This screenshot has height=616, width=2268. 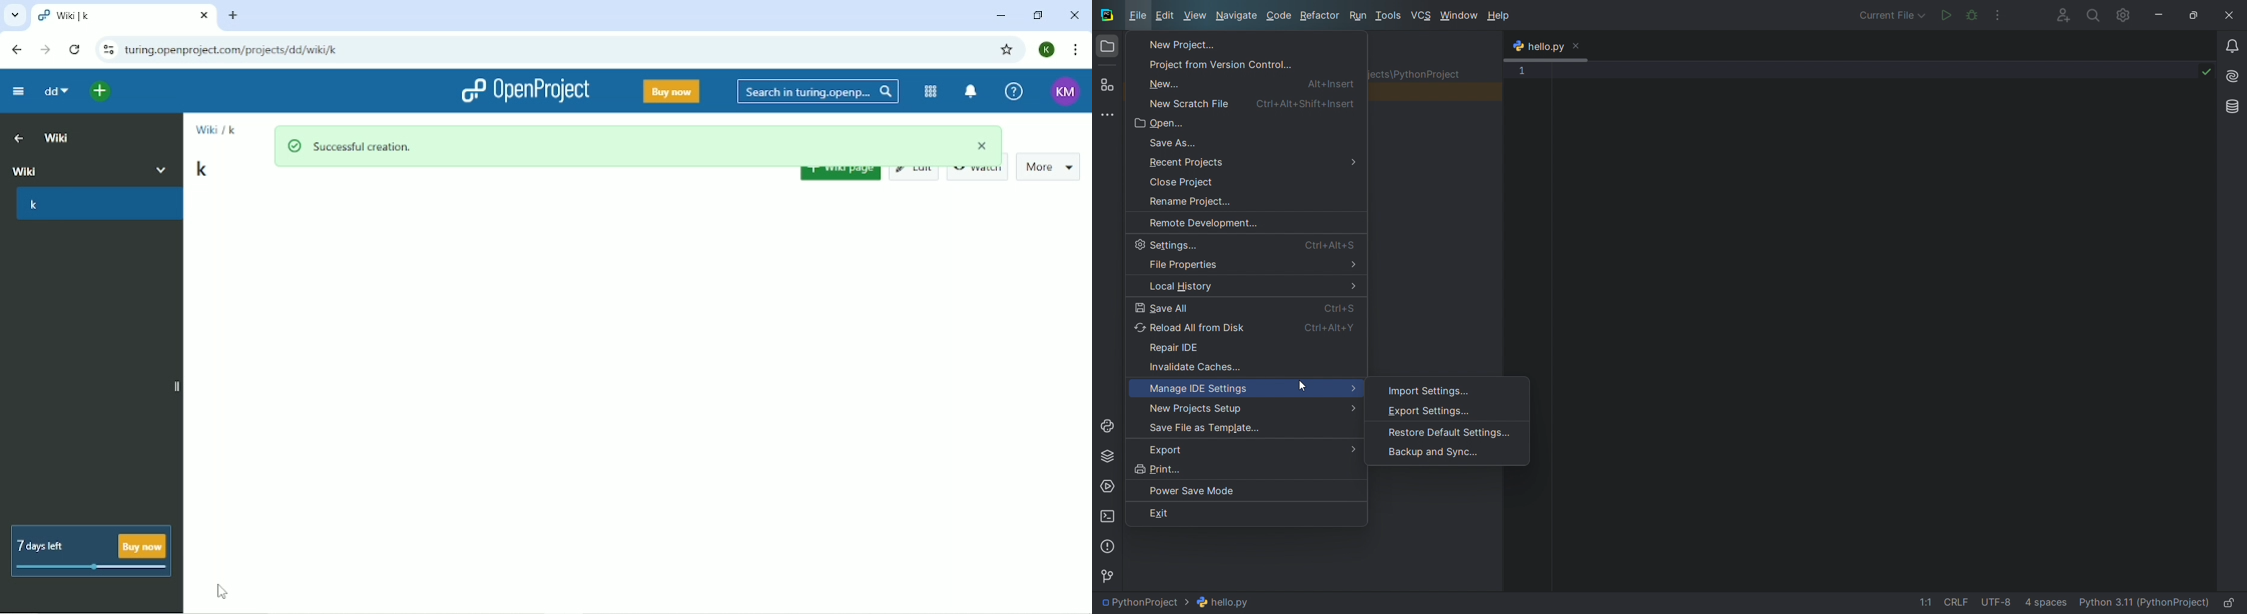 What do you see at coordinates (233, 130) in the screenshot?
I see `k` at bounding box center [233, 130].